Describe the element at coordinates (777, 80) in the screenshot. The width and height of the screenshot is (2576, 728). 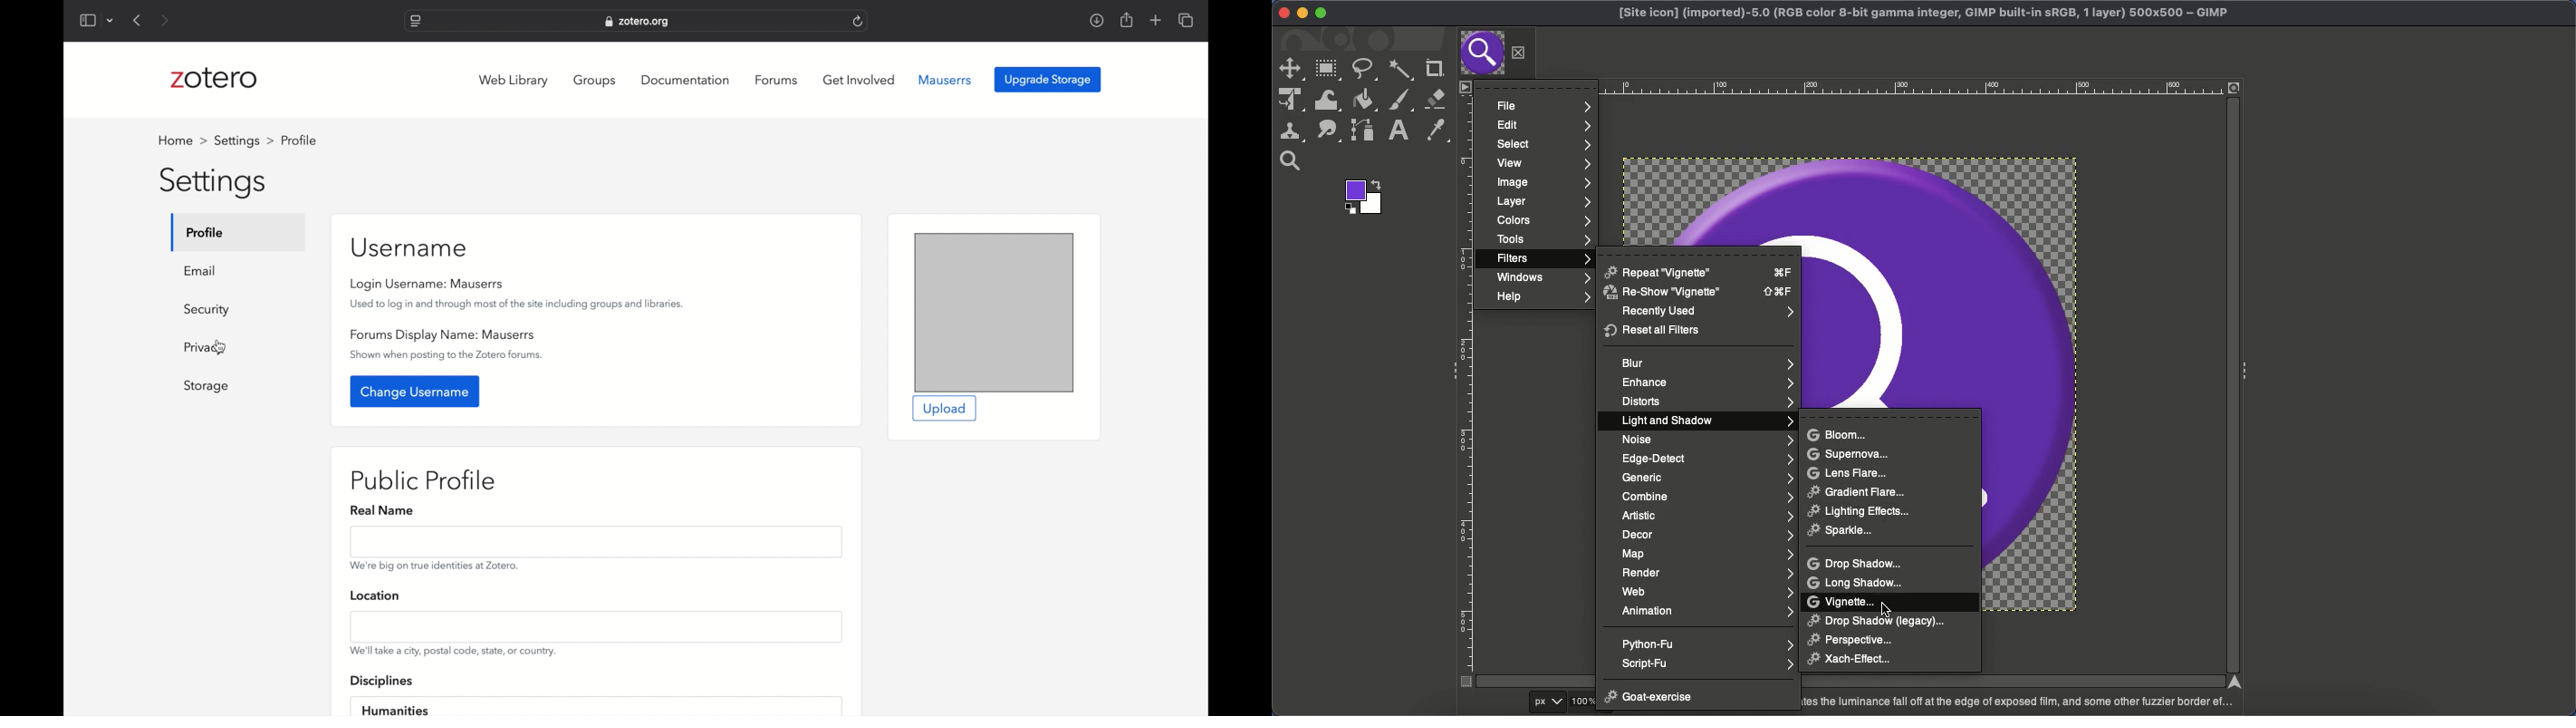
I see `forums` at that location.